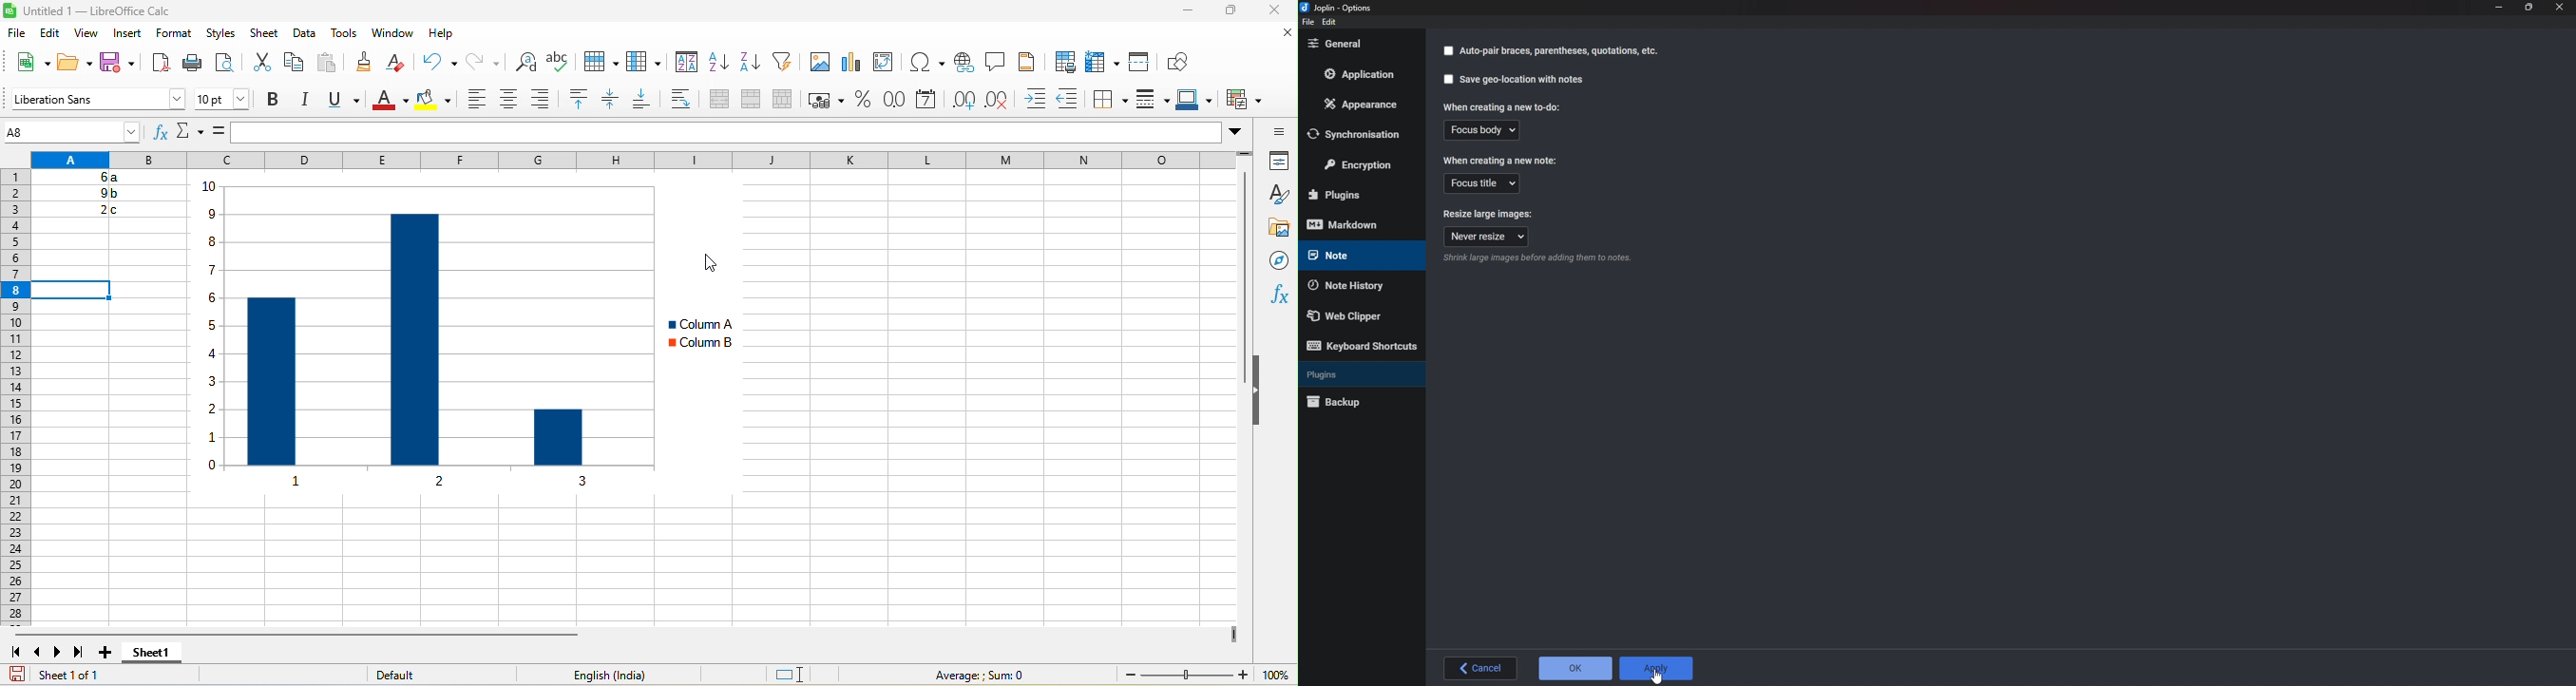  What do you see at coordinates (2529, 7) in the screenshot?
I see `Resize` at bounding box center [2529, 7].